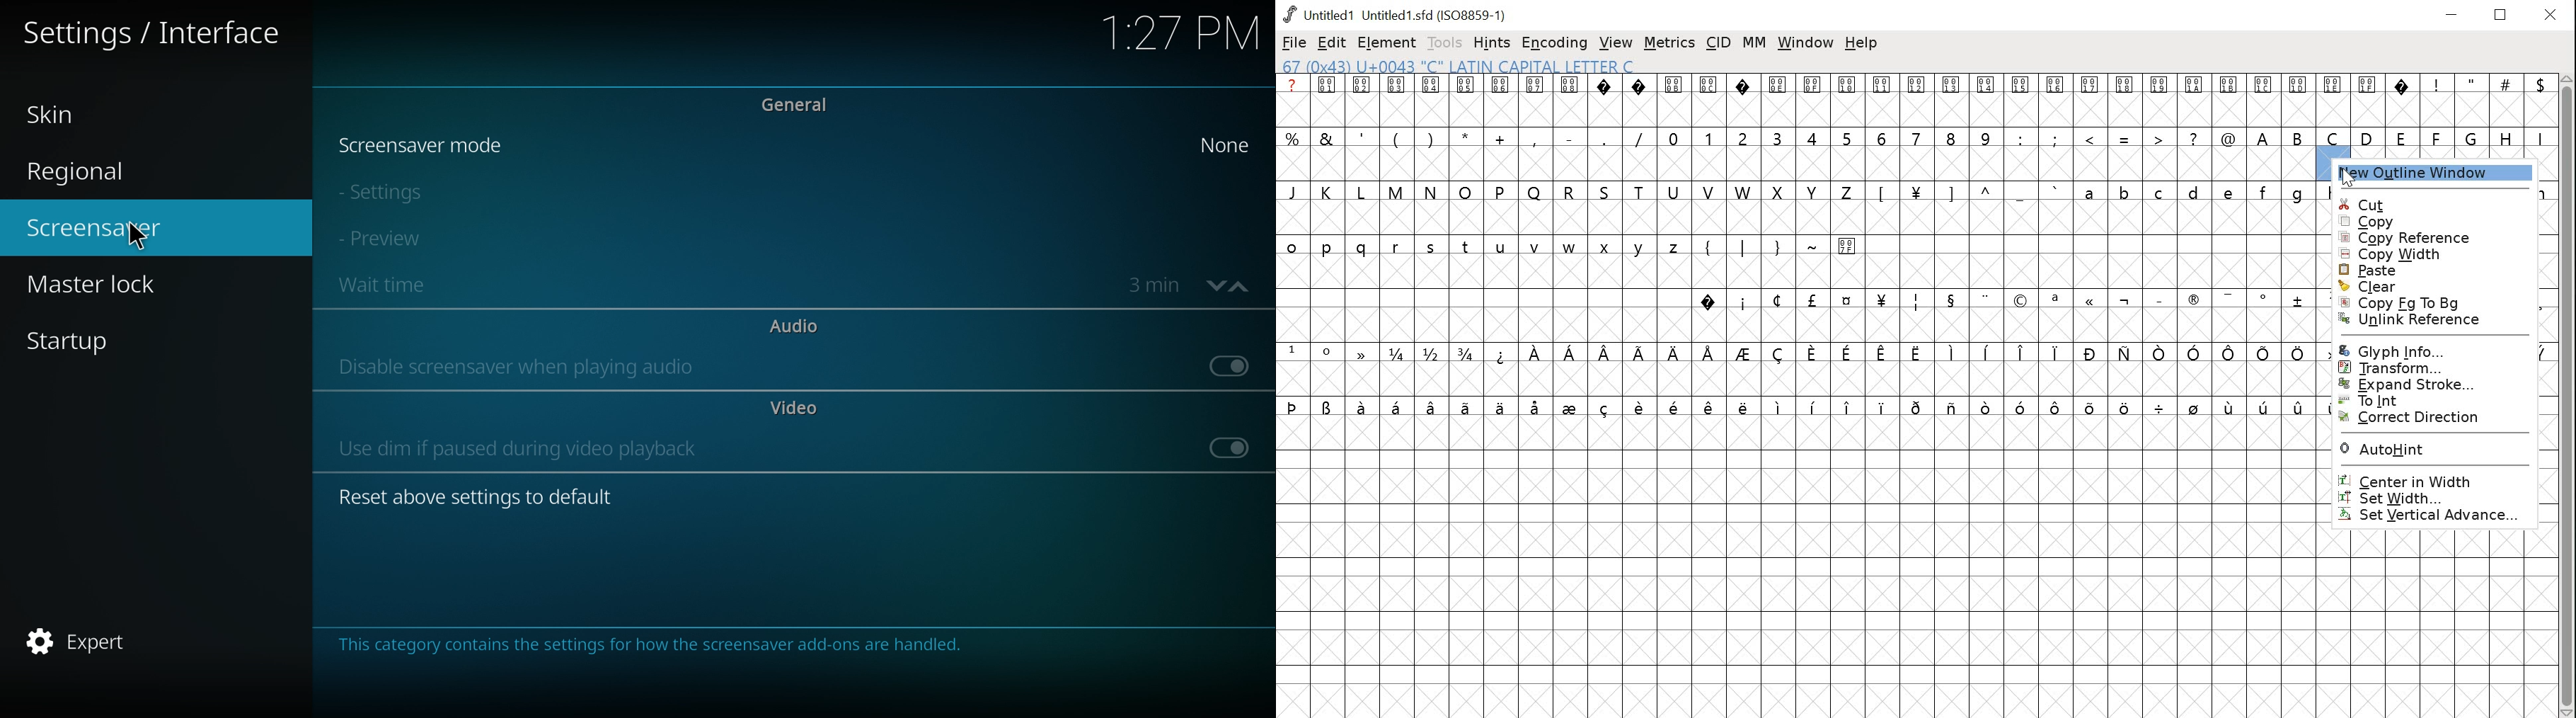  I want to click on decrease time, so click(1213, 289).